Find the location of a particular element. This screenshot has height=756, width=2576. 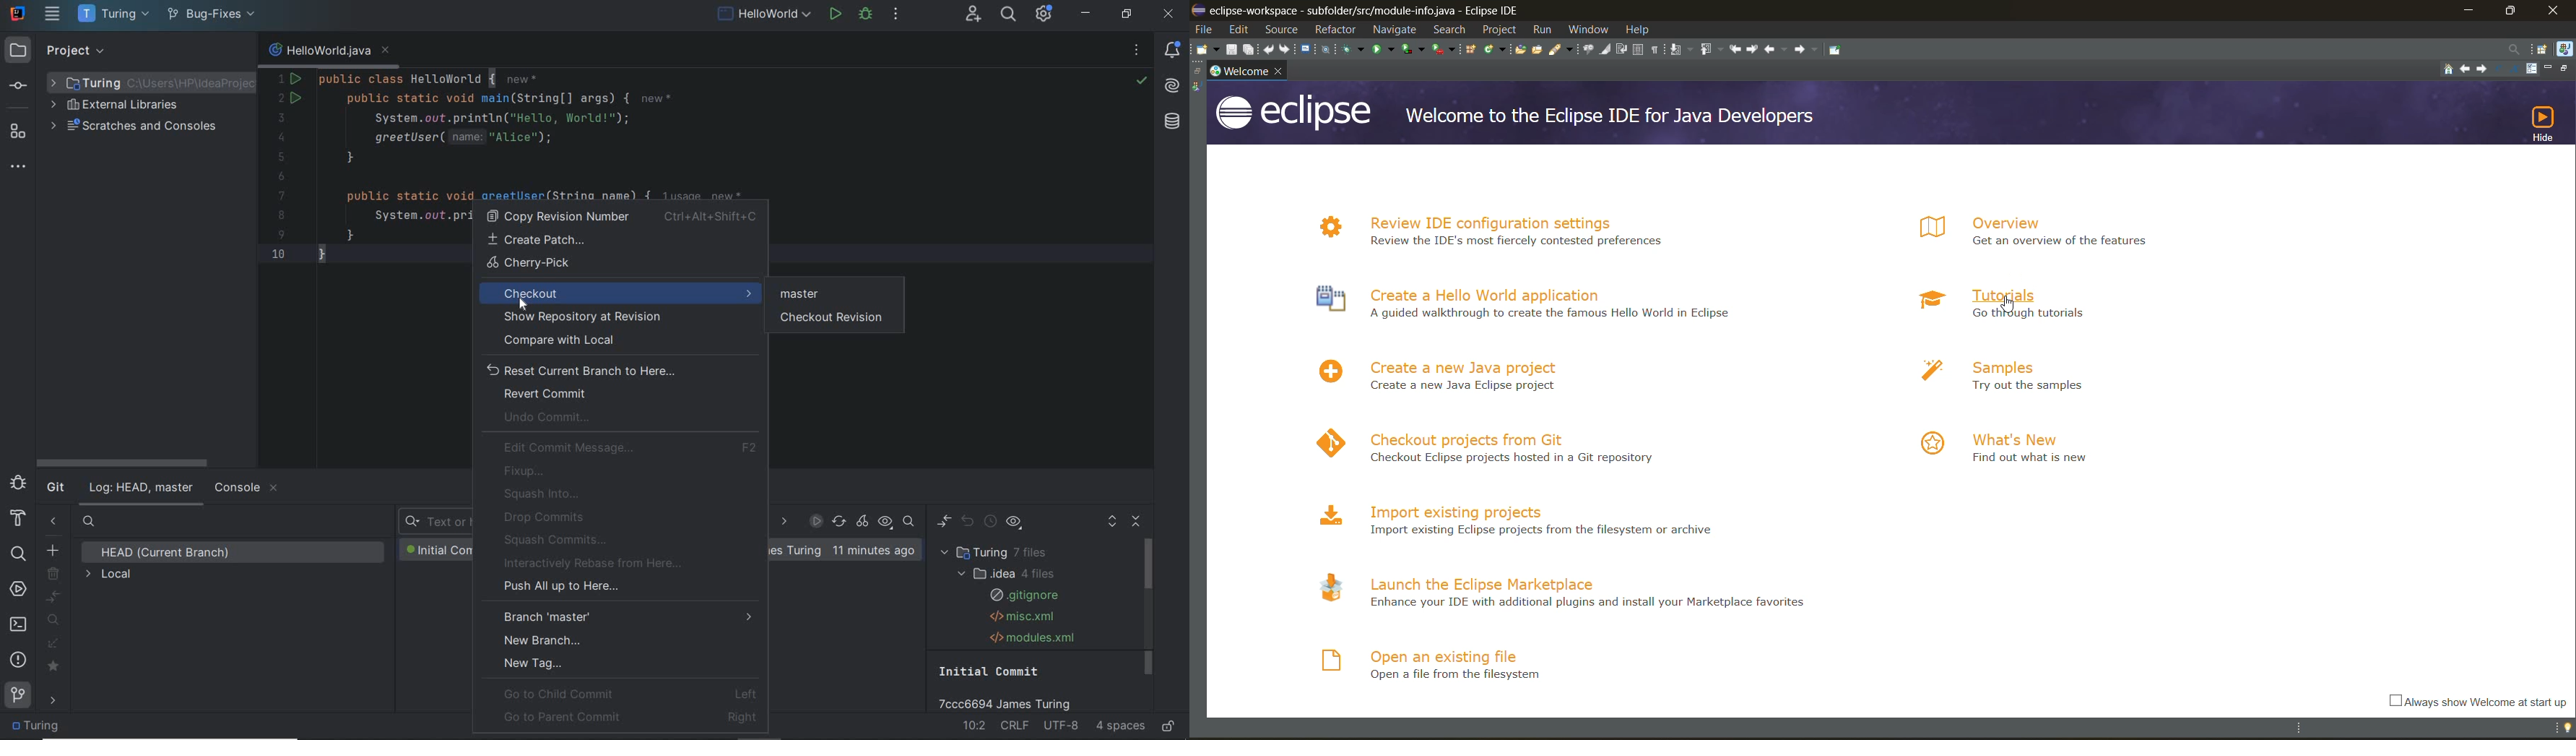

checkout revision is located at coordinates (839, 319).